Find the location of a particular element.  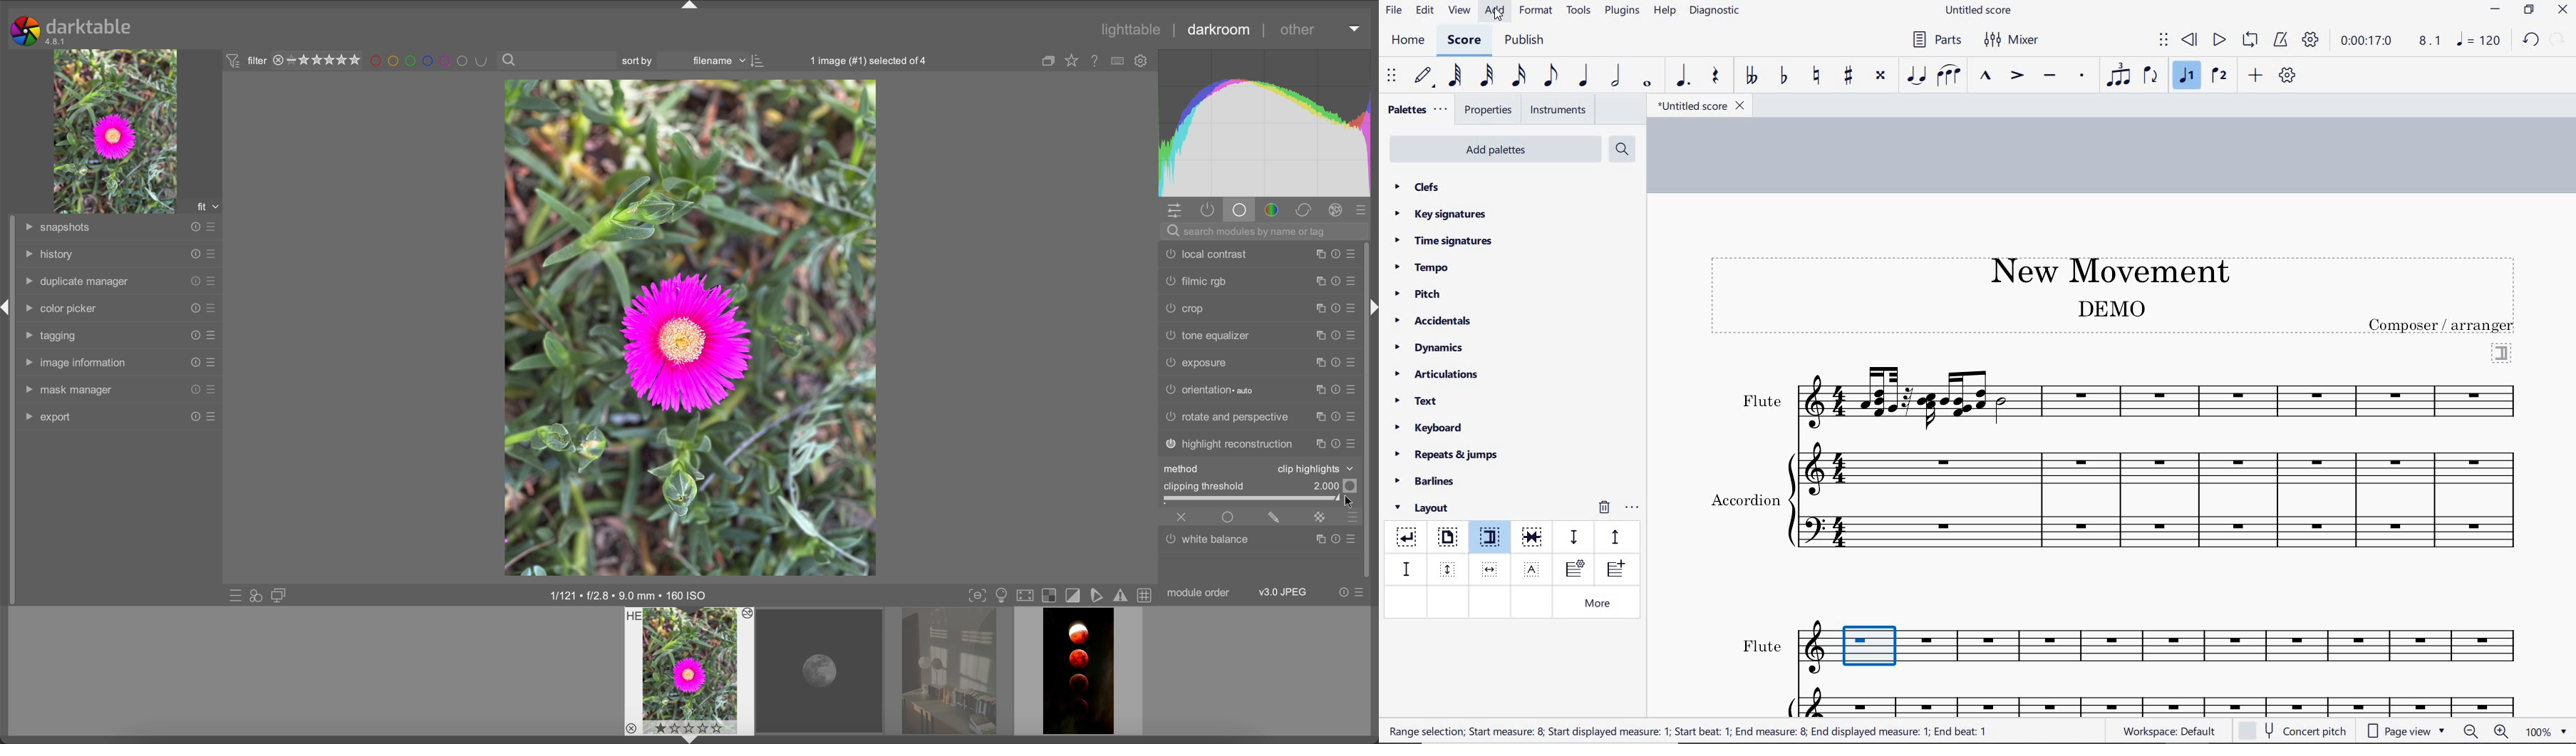

score is located at coordinates (1464, 42).